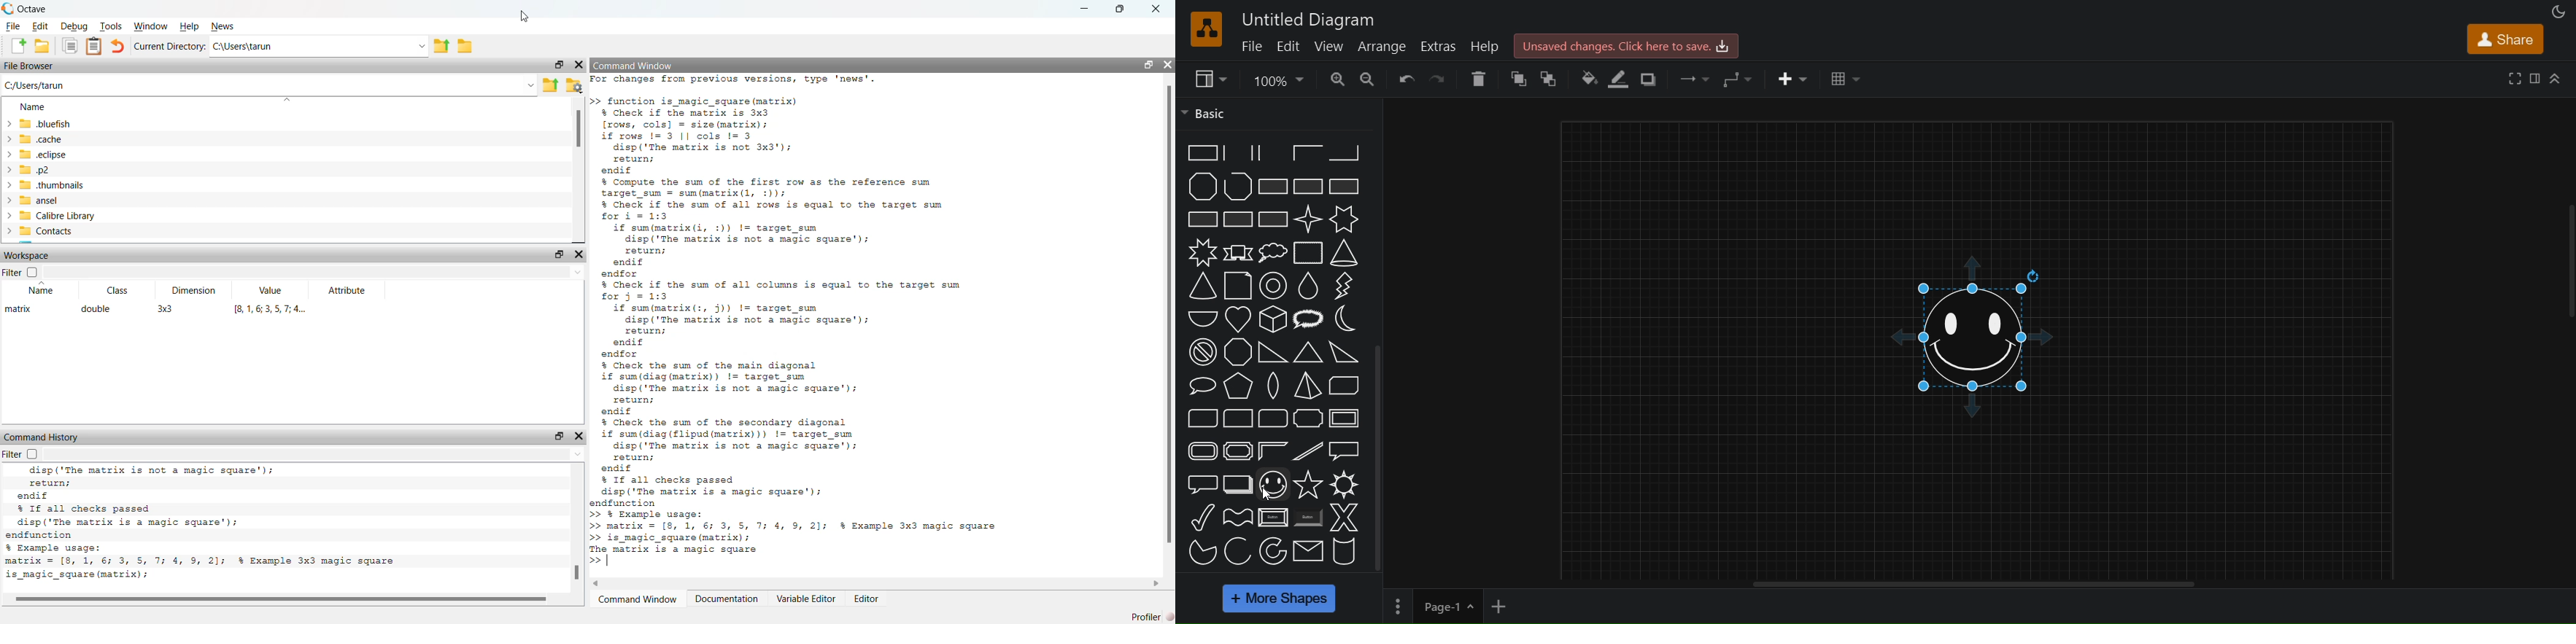  Describe the element at coordinates (2567, 263) in the screenshot. I see `vertical scrollbar` at that location.